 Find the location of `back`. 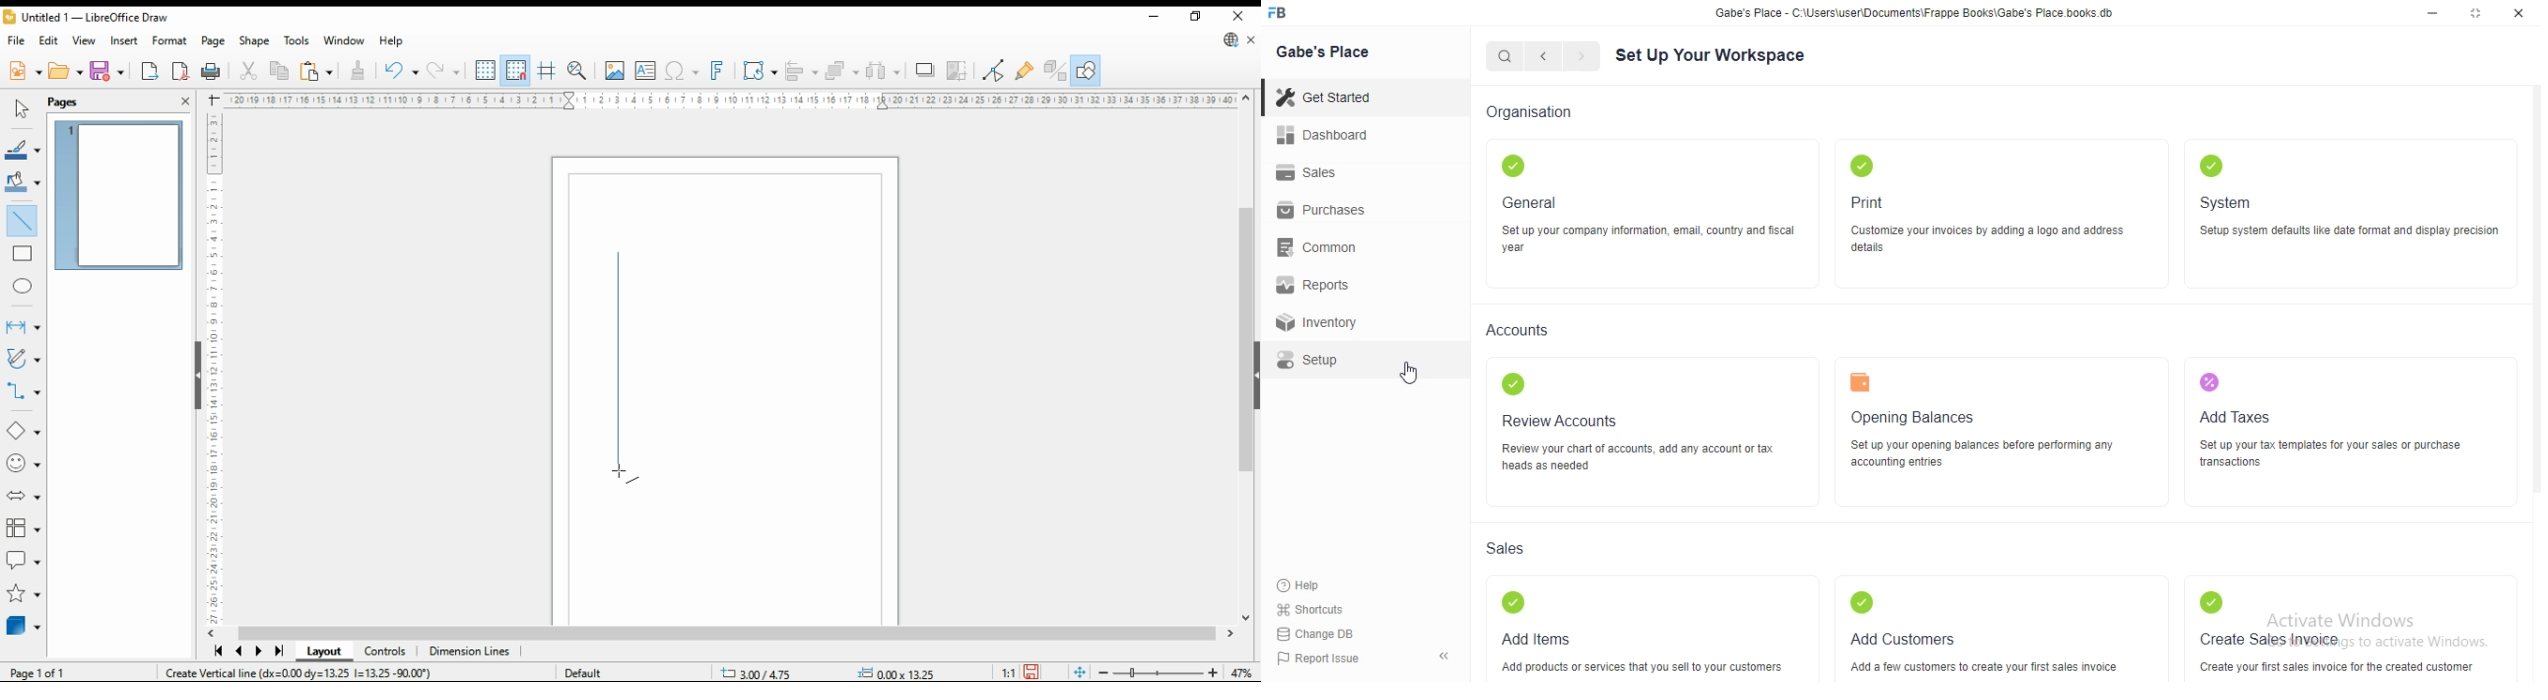

back is located at coordinates (1548, 59).